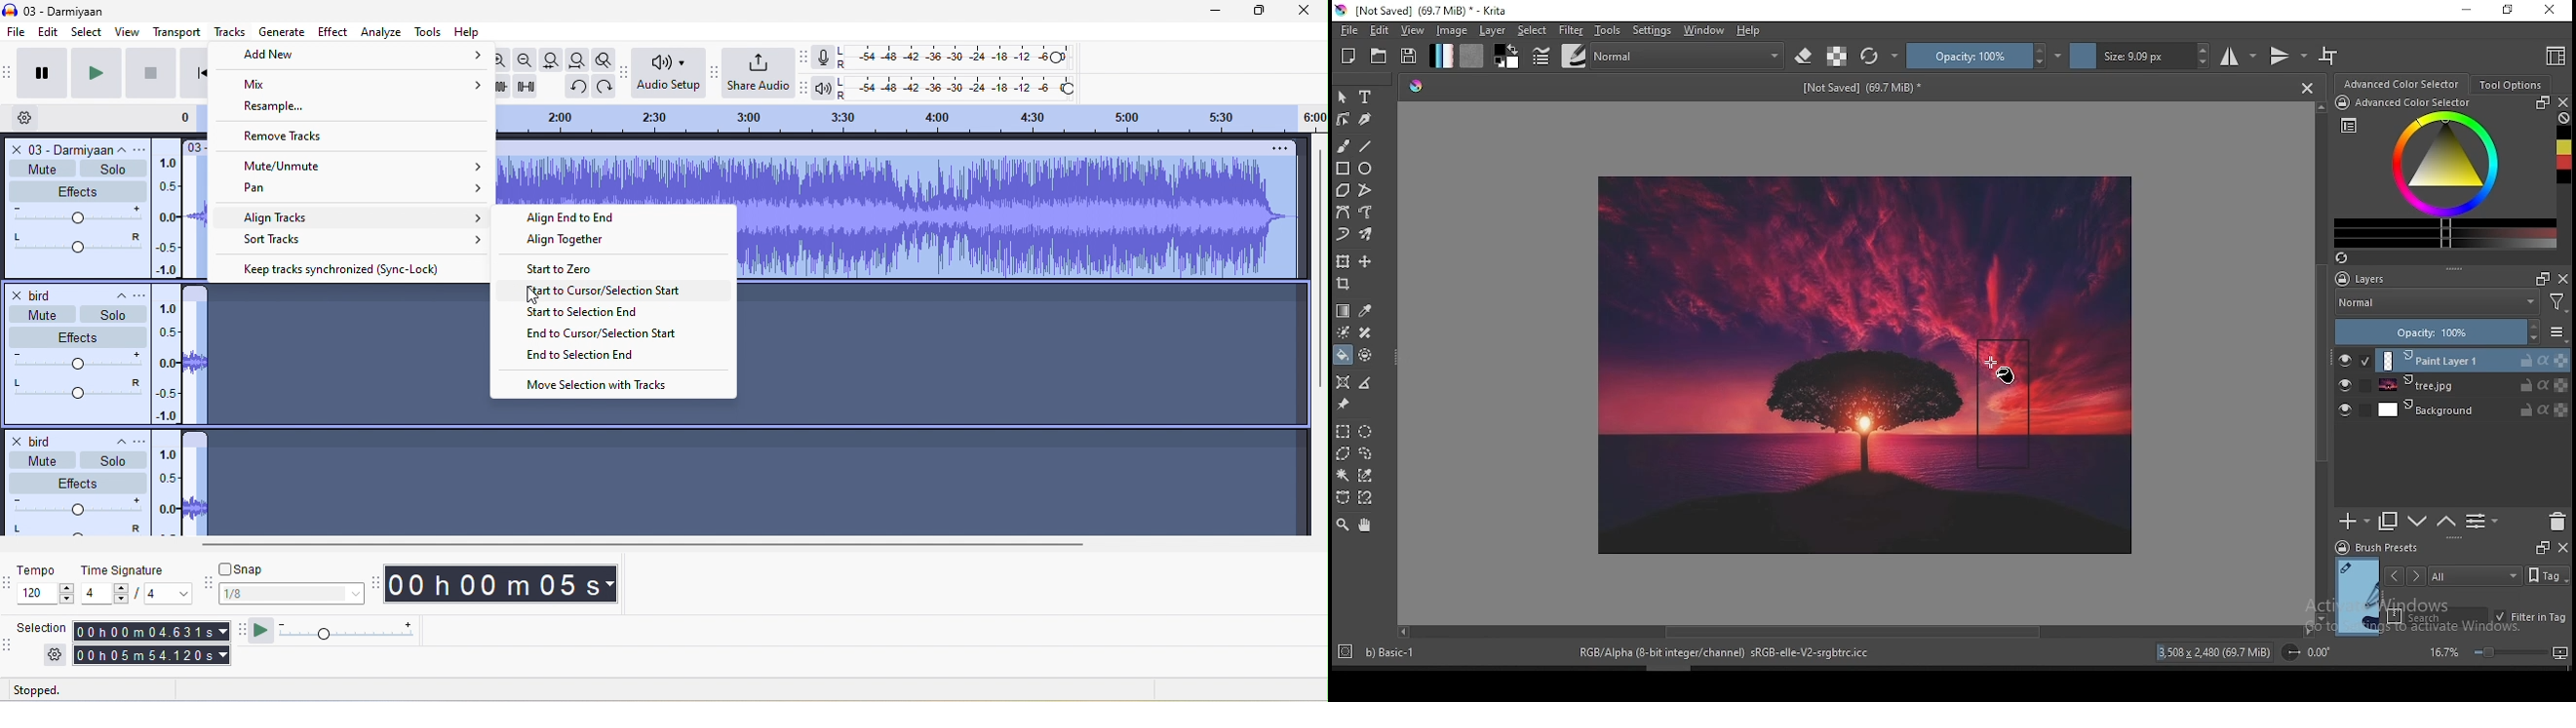 This screenshot has width=2576, height=728. I want to click on tempo, so click(49, 595).